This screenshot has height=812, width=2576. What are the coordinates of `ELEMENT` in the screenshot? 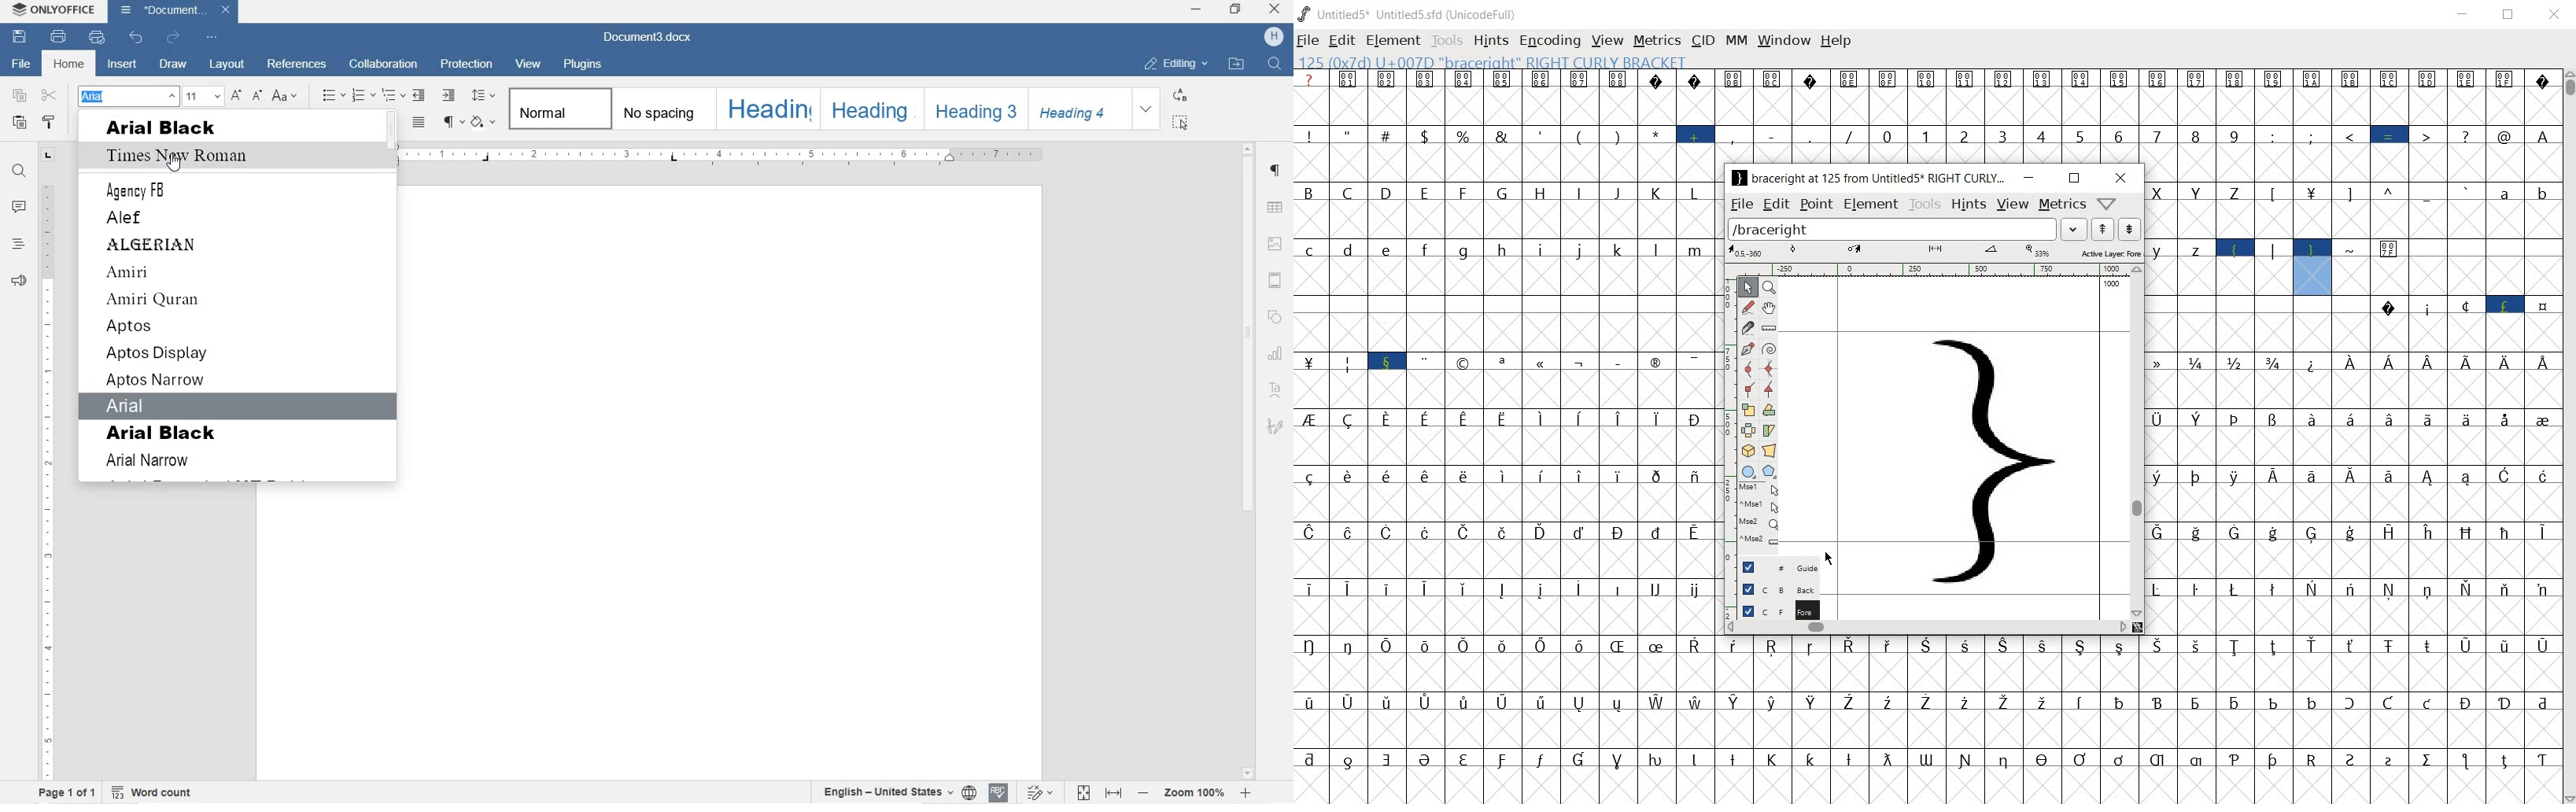 It's located at (1393, 41).